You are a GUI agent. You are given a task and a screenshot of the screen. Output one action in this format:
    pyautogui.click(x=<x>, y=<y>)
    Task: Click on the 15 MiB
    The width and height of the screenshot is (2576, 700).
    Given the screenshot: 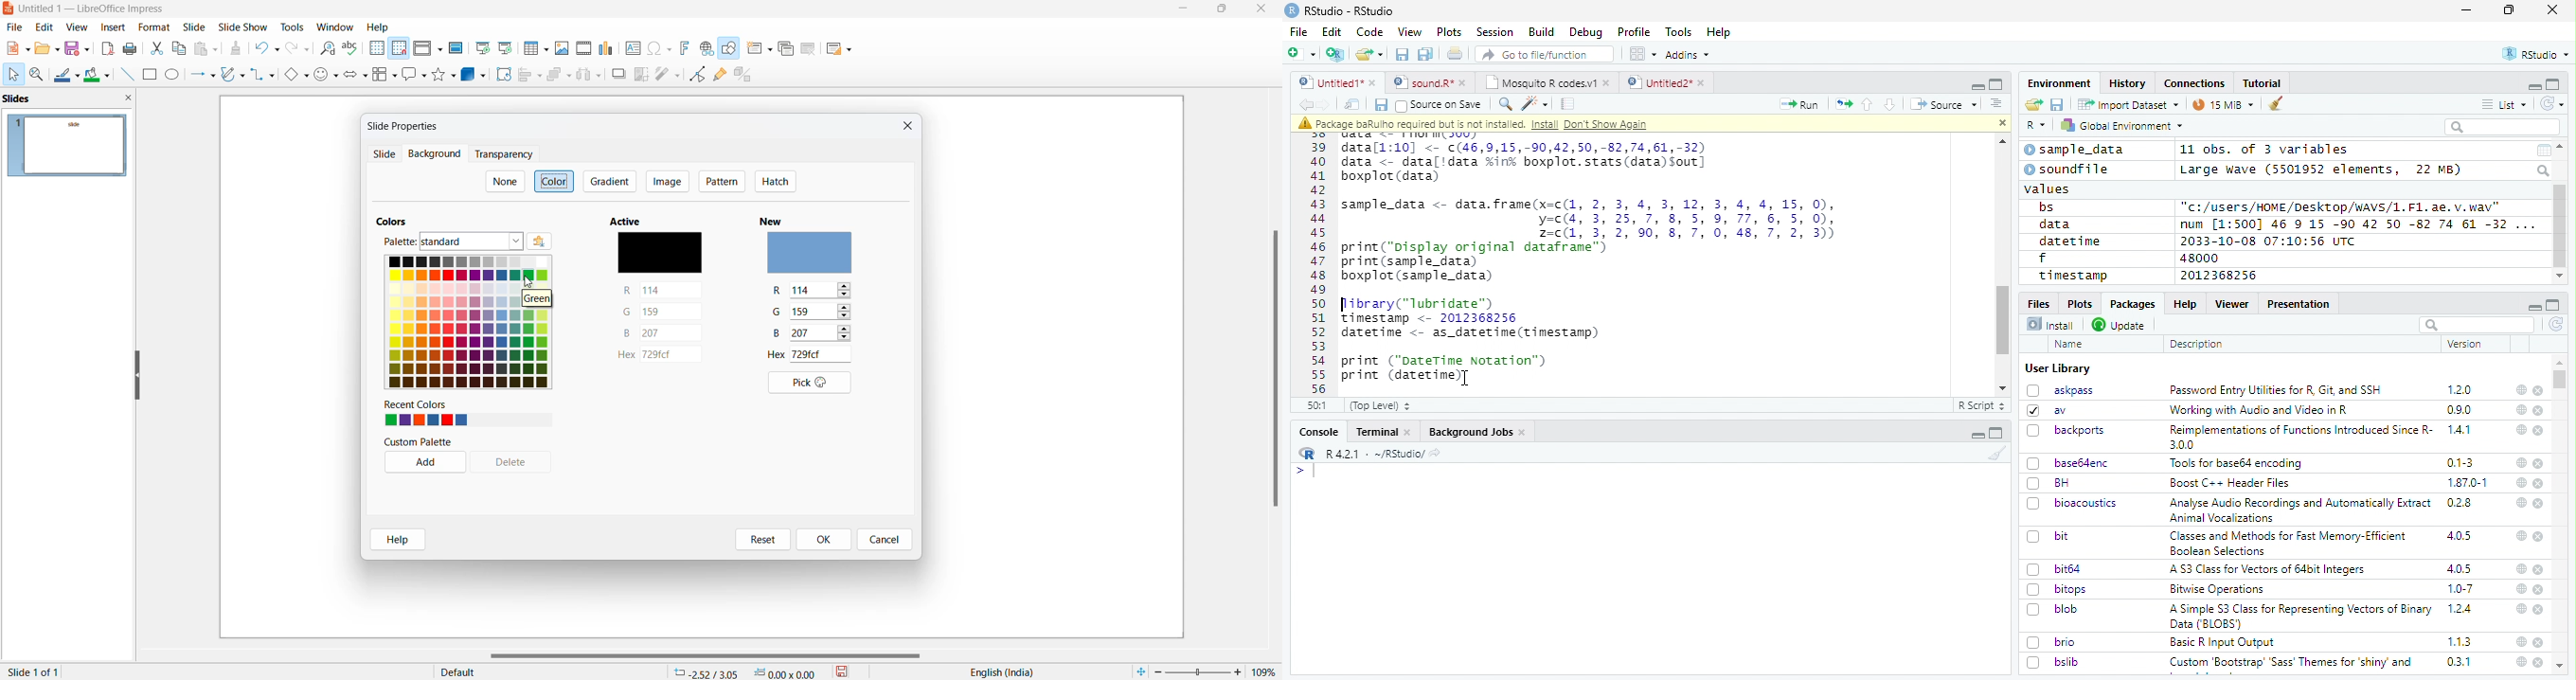 What is the action you would take?
    pyautogui.click(x=2224, y=104)
    